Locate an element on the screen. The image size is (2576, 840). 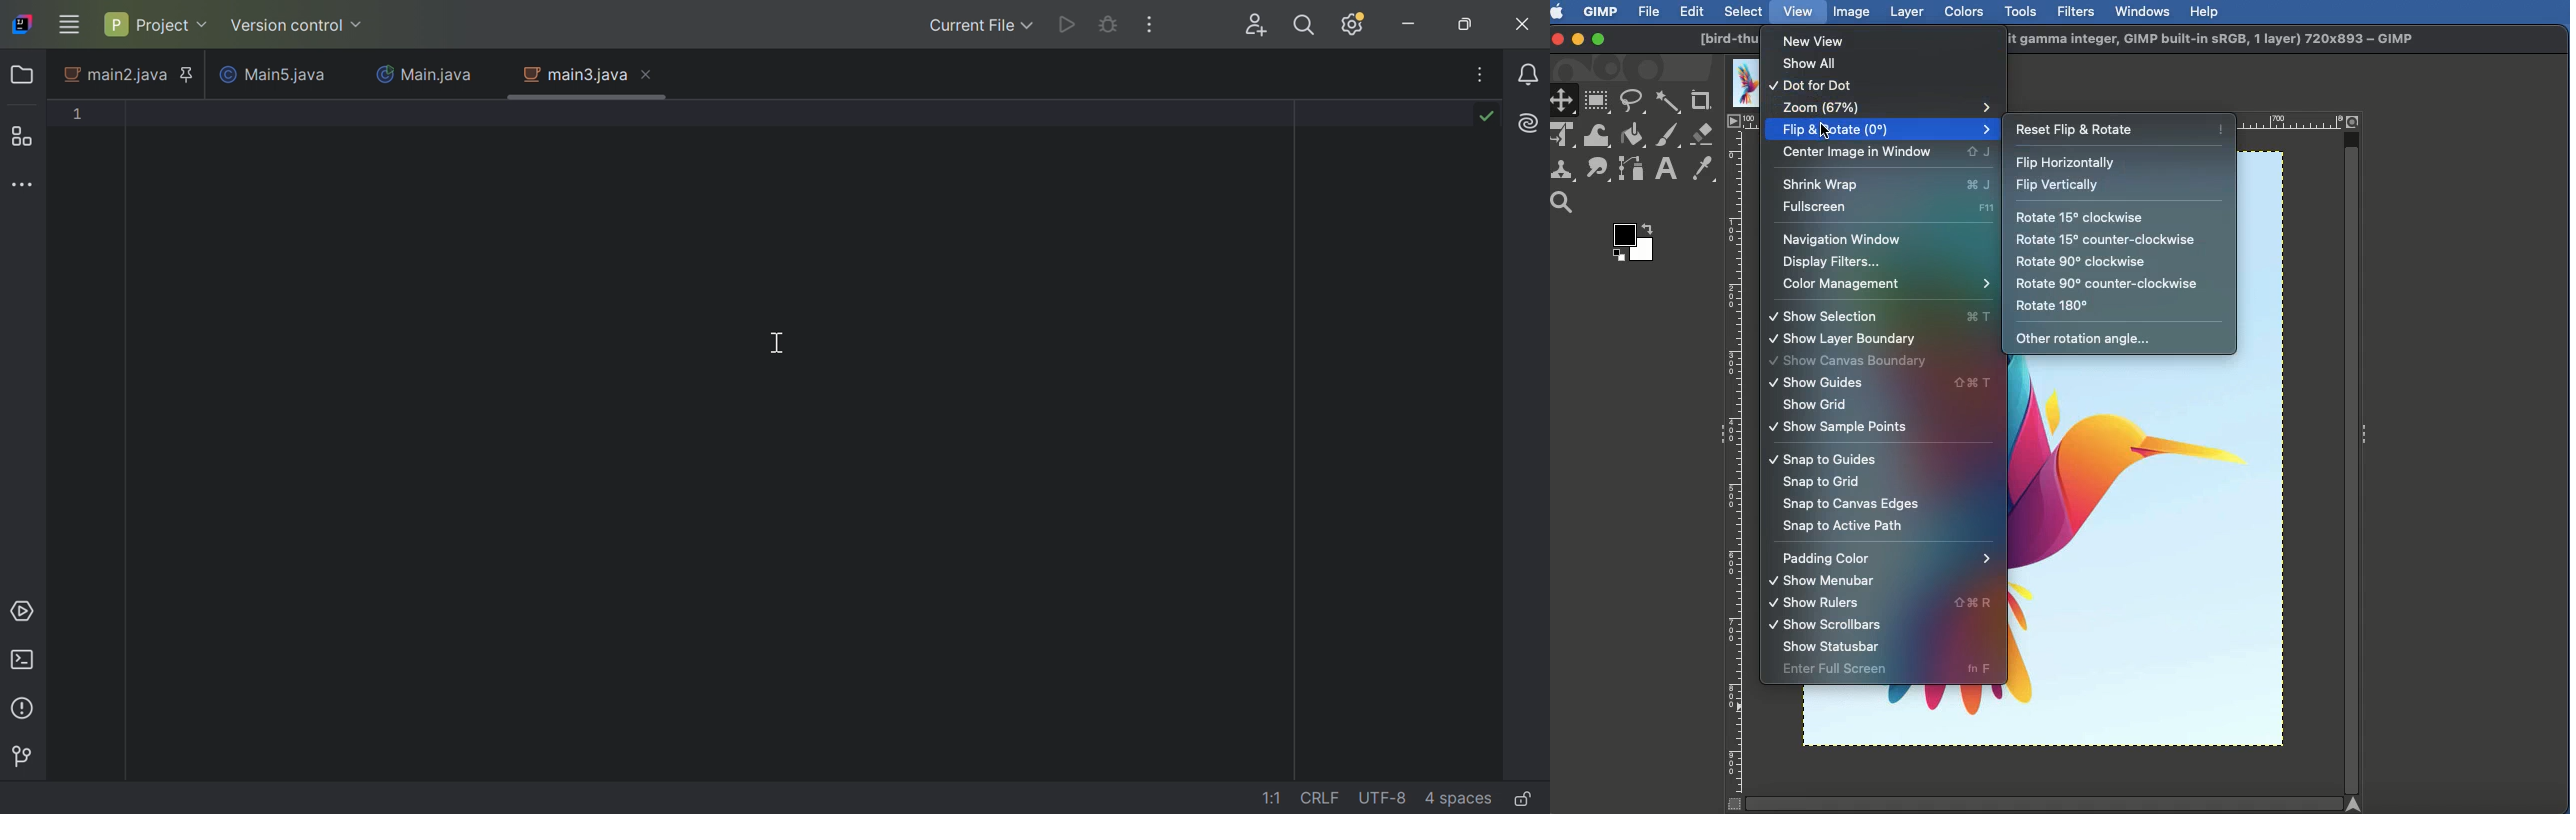
Zoom image when window size changes is located at coordinates (2354, 120).